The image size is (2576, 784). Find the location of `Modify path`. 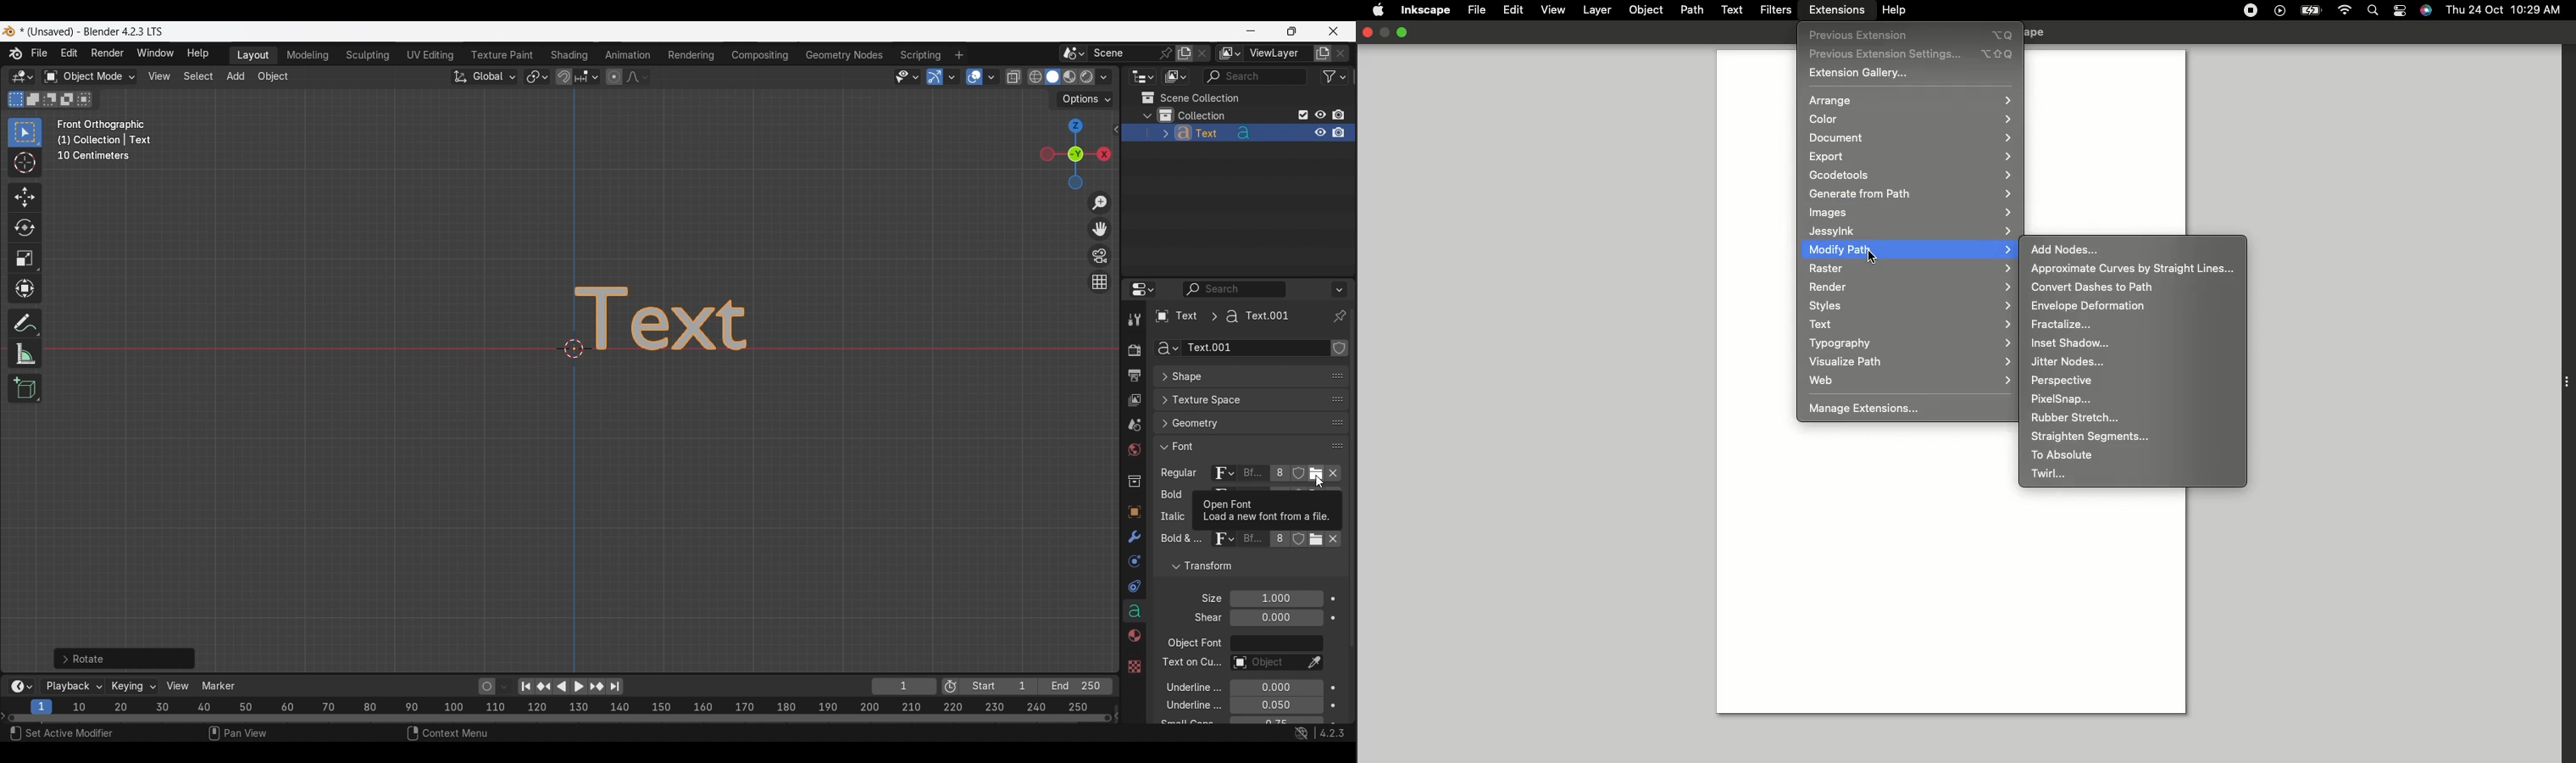

Modify path is located at coordinates (1907, 249).